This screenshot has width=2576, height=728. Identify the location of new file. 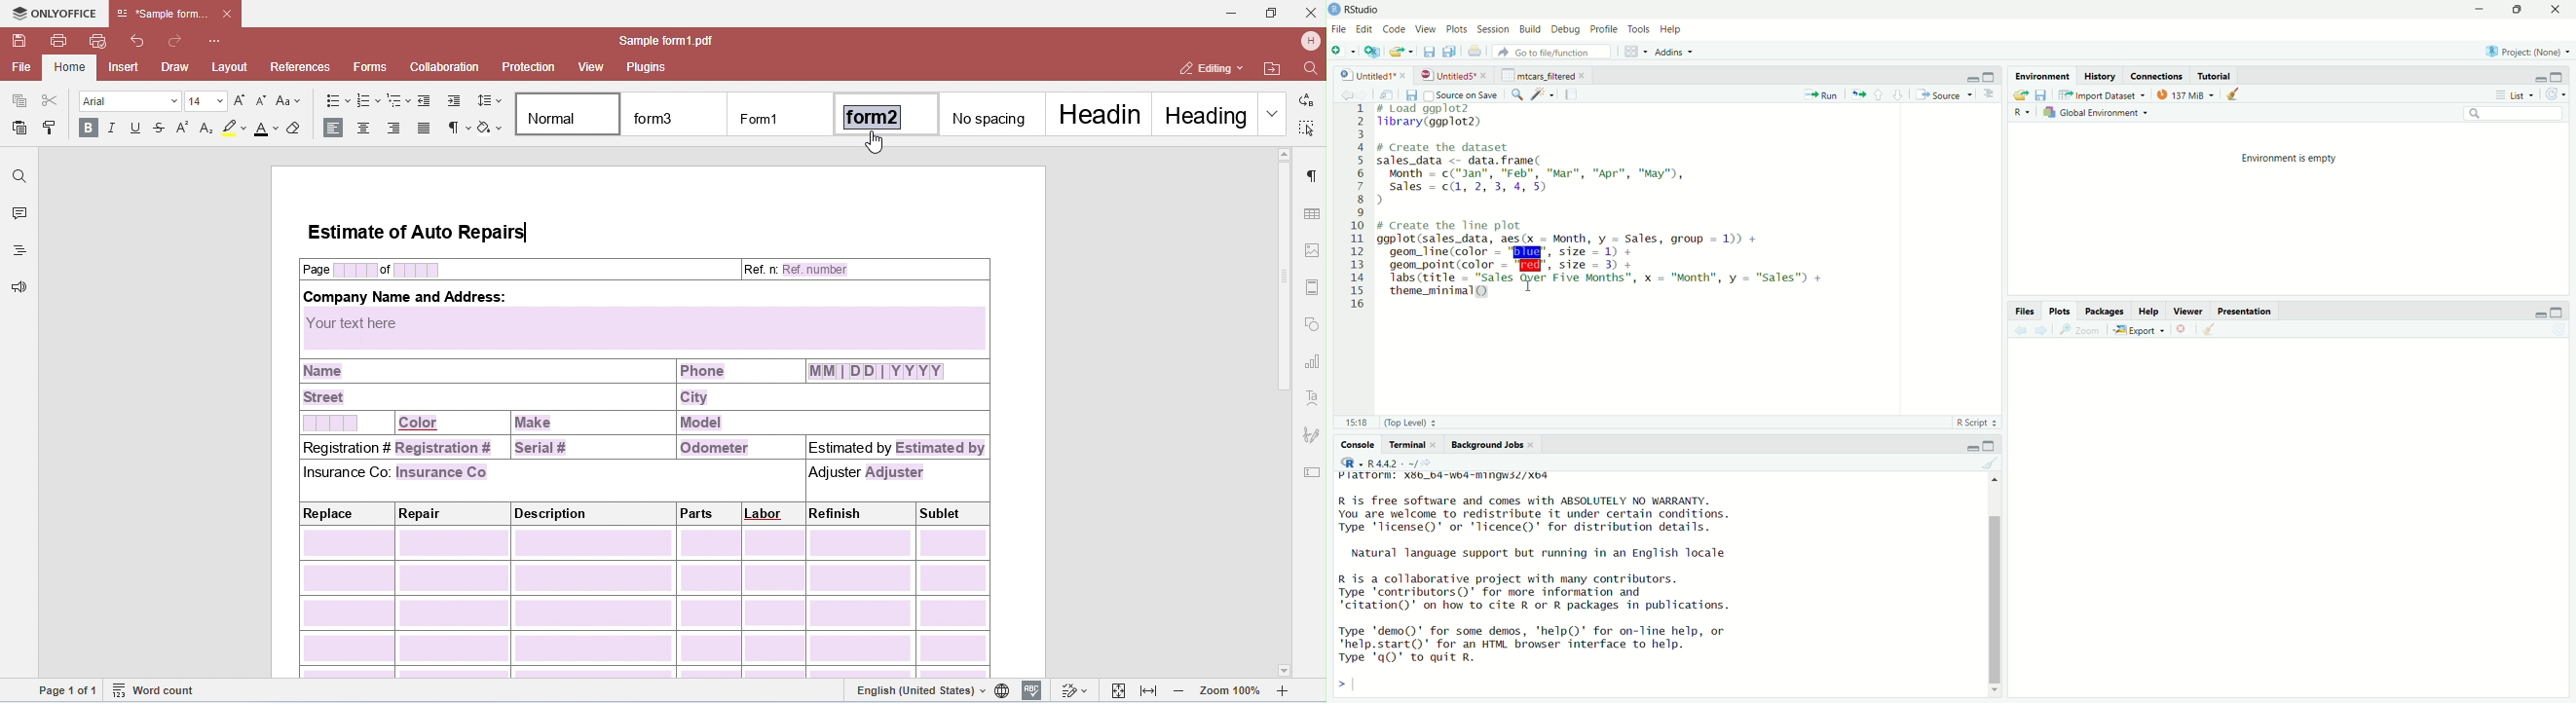
(1340, 51).